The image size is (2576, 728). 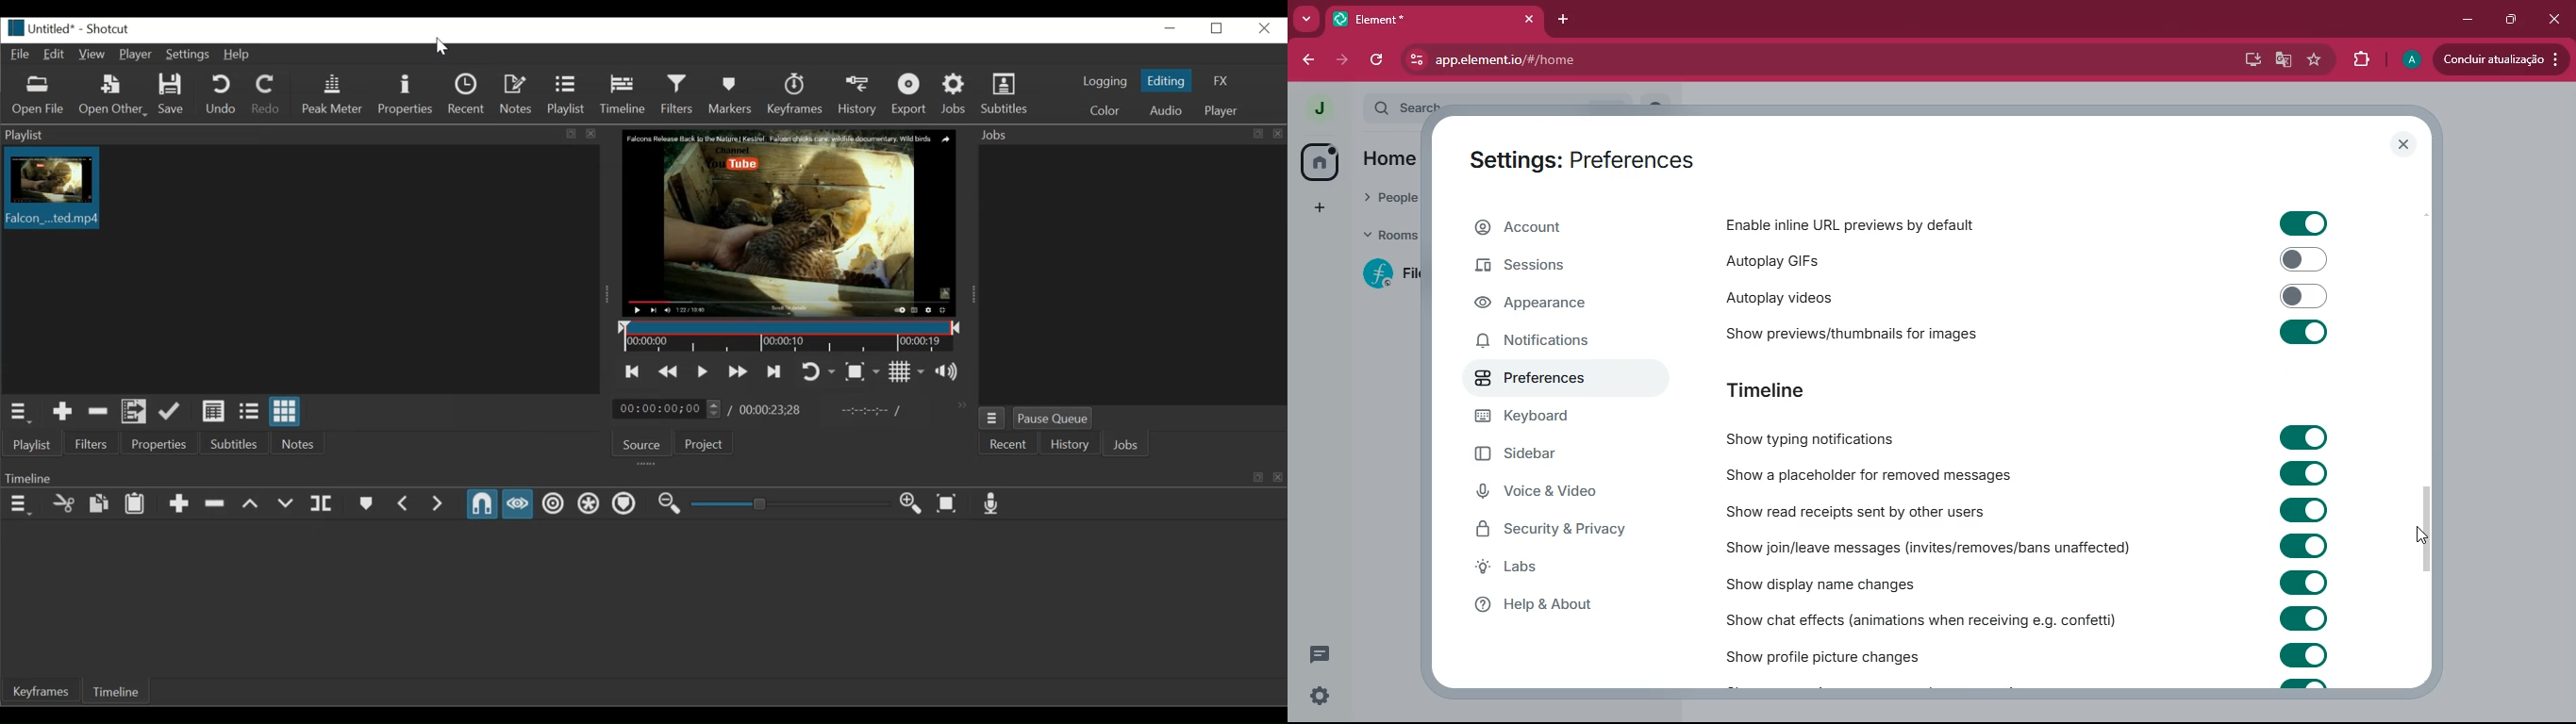 What do you see at coordinates (1389, 19) in the screenshot?
I see `Element* tab` at bounding box center [1389, 19].